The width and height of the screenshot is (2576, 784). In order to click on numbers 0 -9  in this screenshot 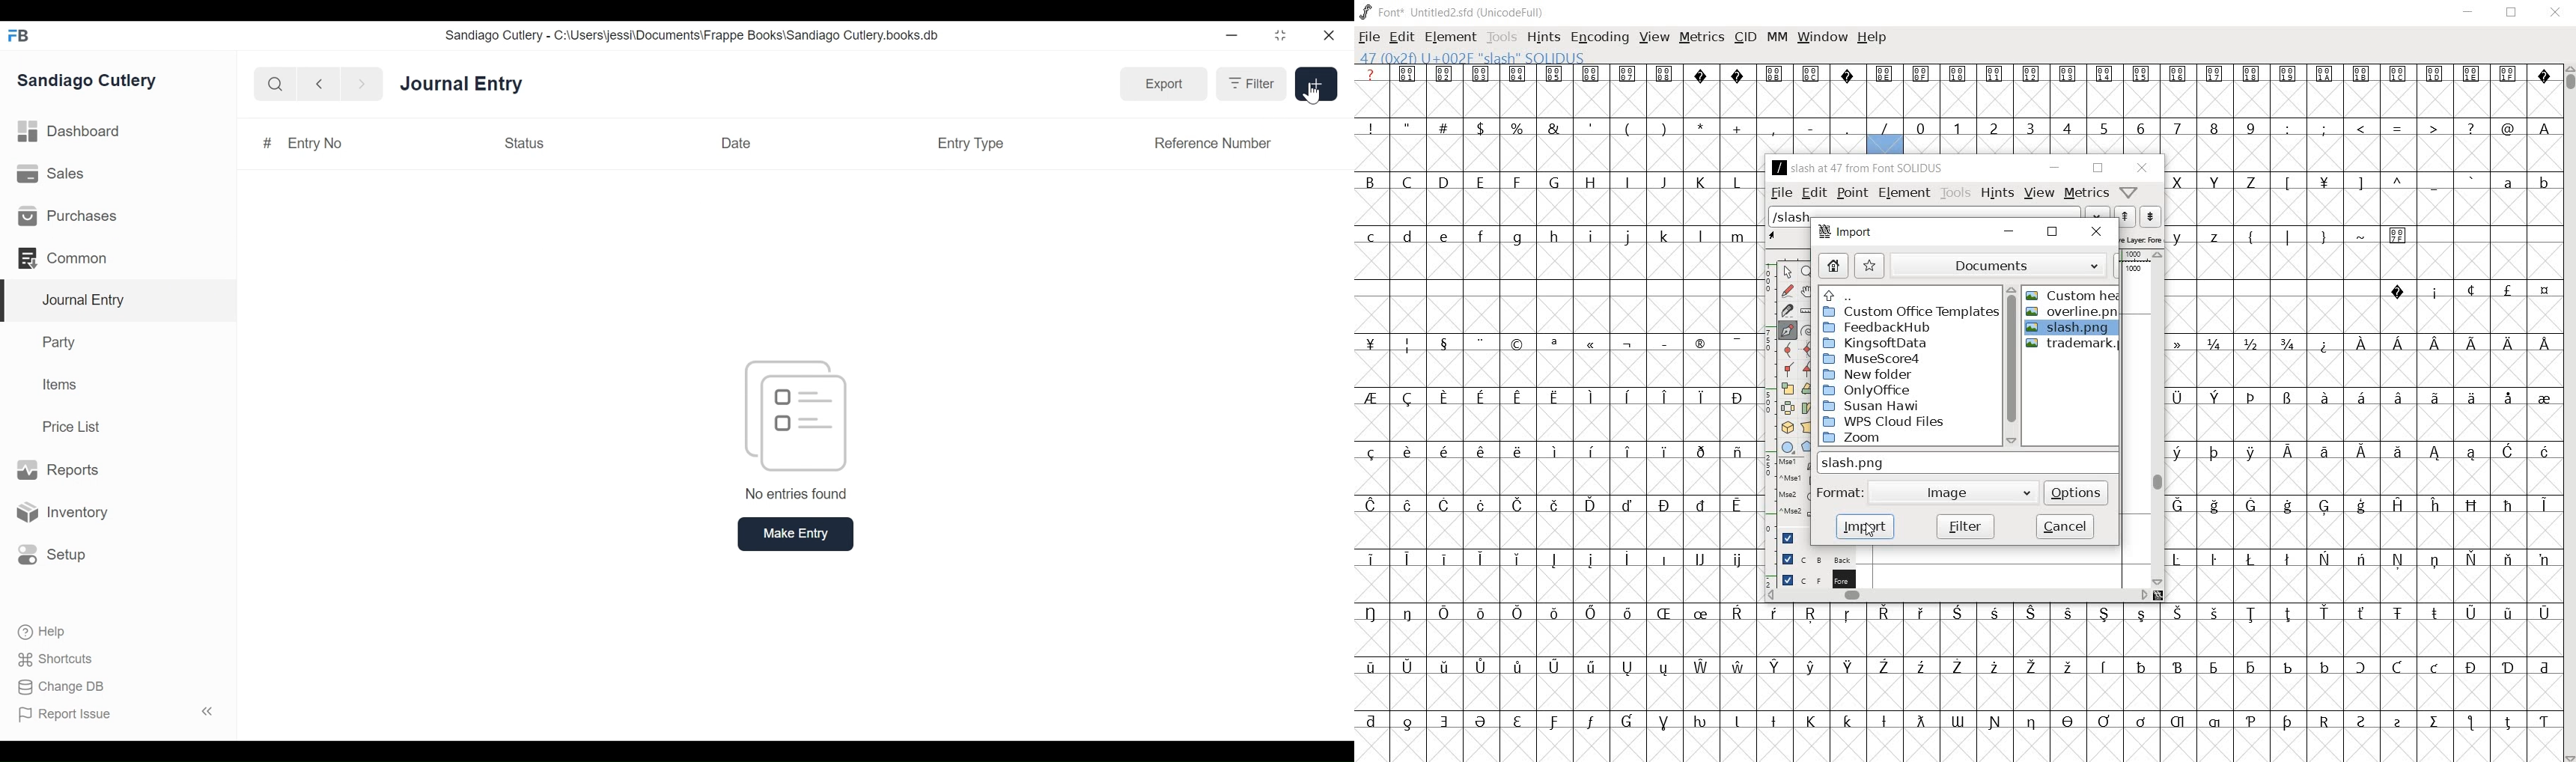, I will do `click(2089, 127)`.